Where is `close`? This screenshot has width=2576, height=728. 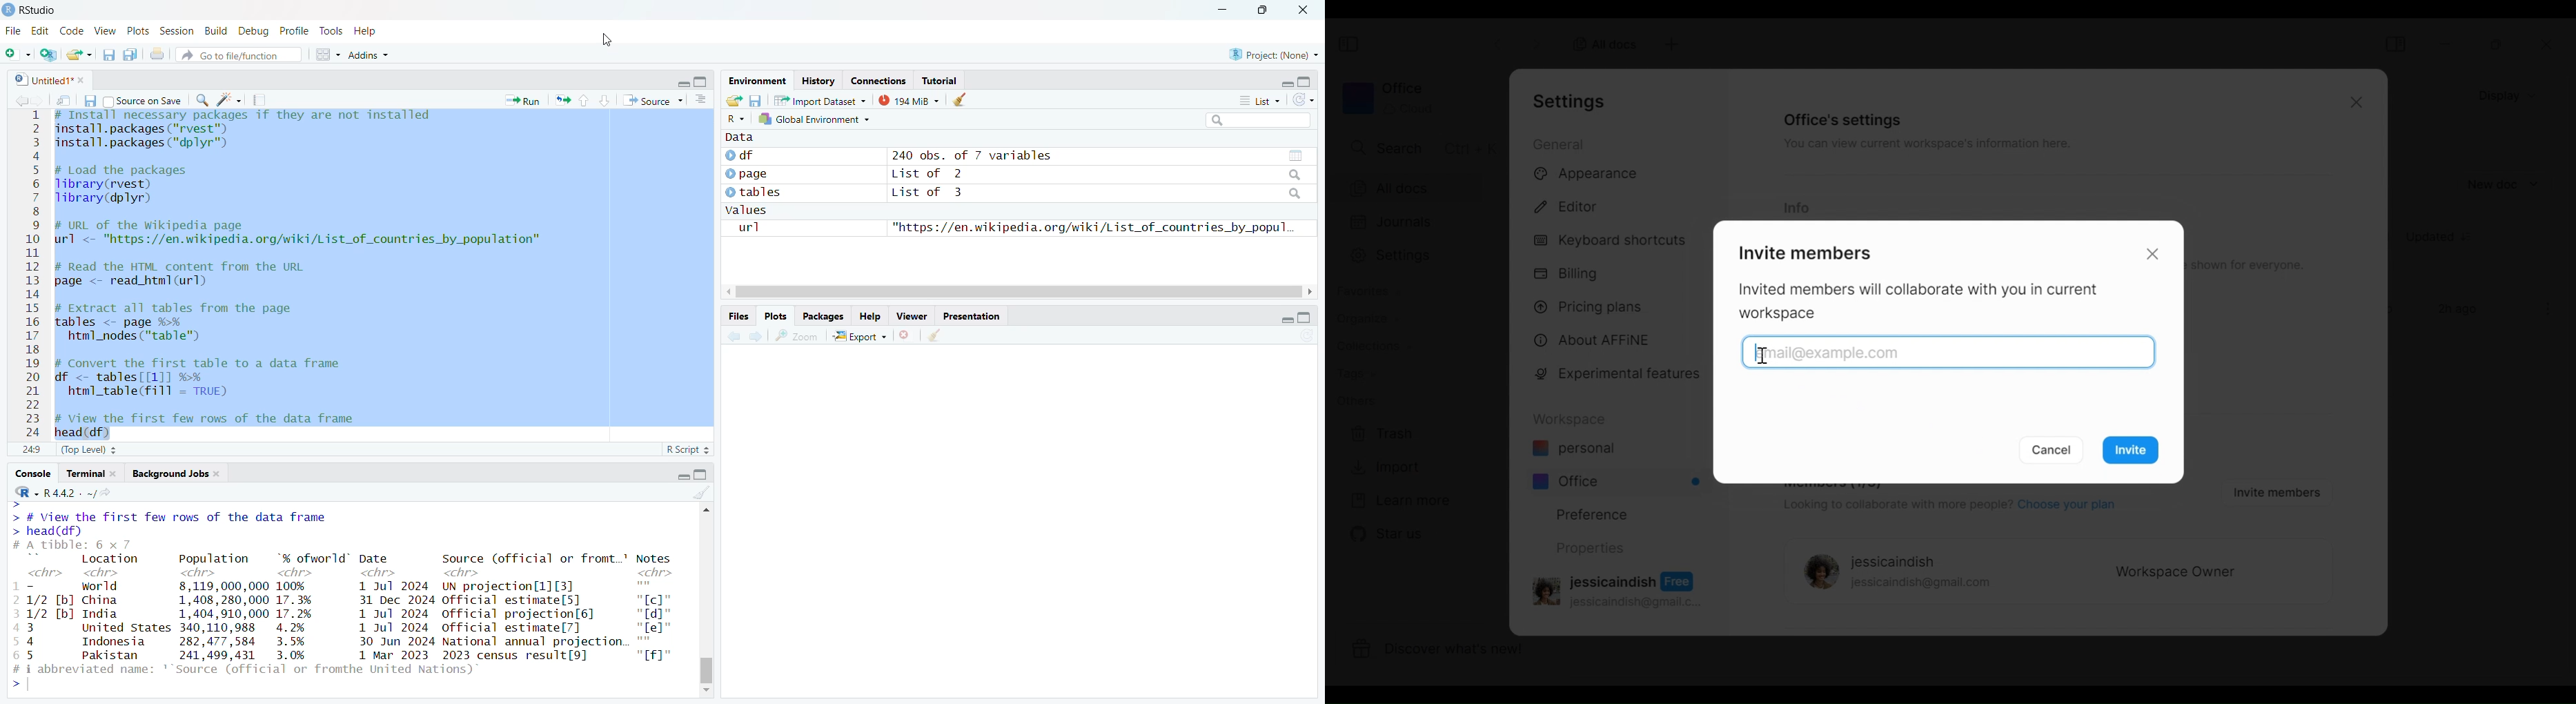 close is located at coordinates (219, 473).